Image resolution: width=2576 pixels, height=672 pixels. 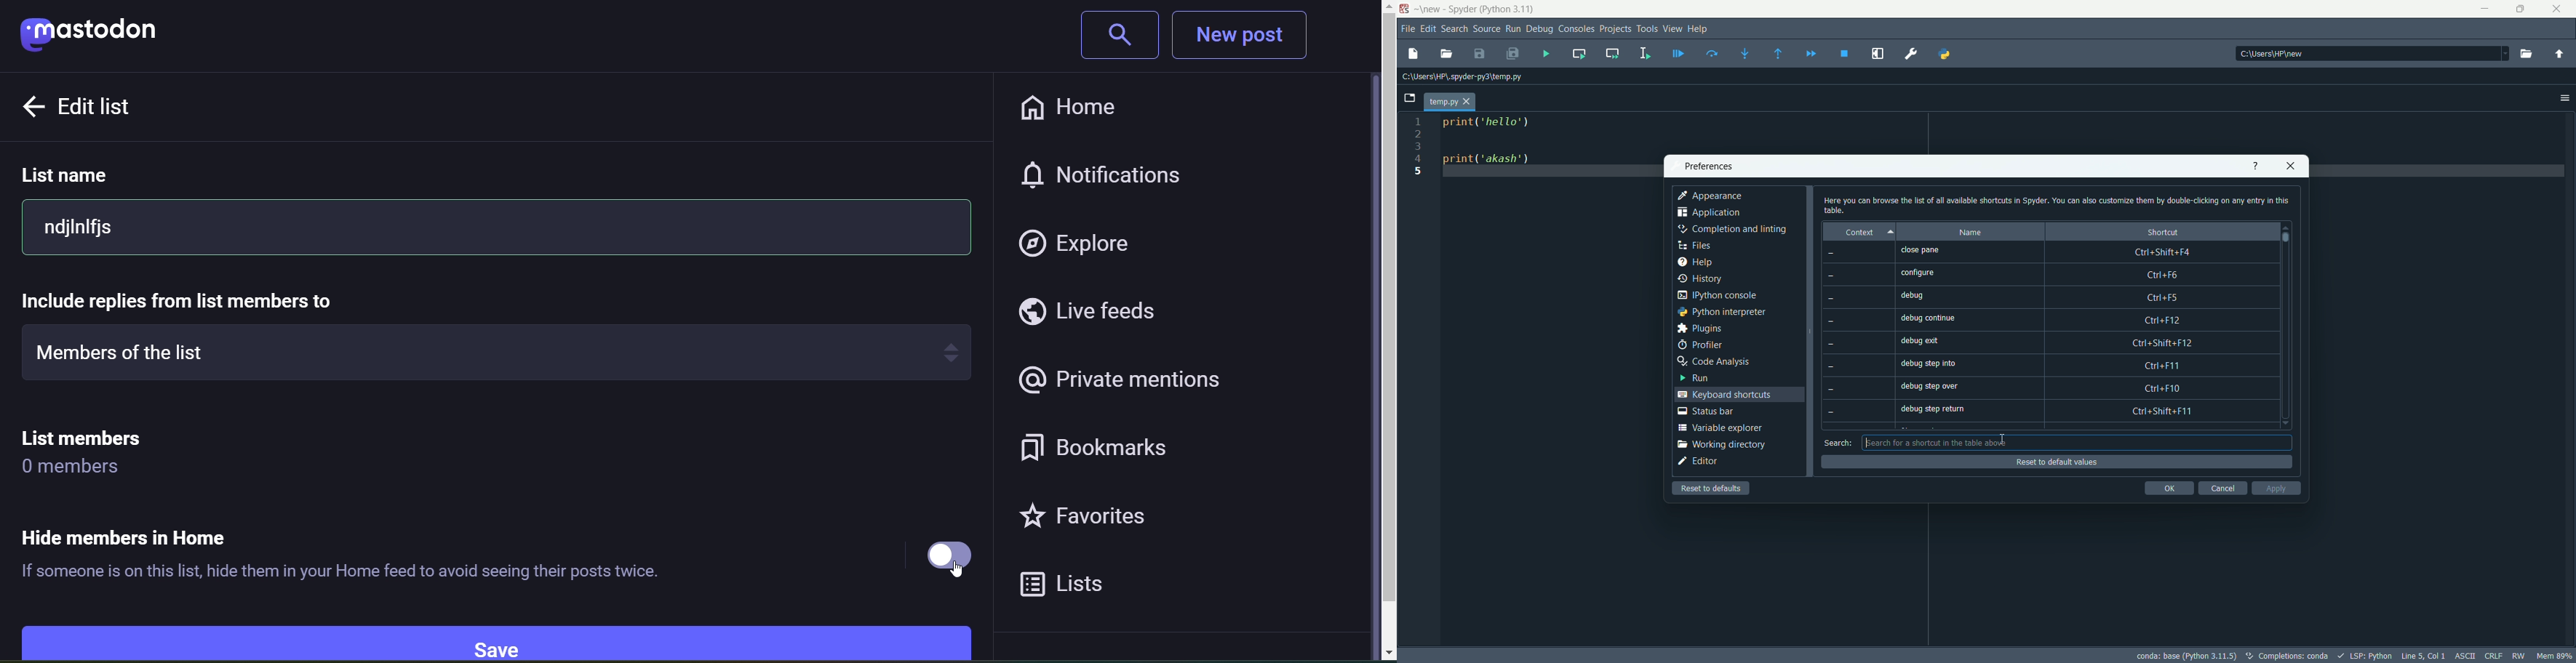 I want to click on Hide members in Home
If someone is on this list, hide them in your Home feed to avoid seeing their posts twice., so click(x=359, y=558).